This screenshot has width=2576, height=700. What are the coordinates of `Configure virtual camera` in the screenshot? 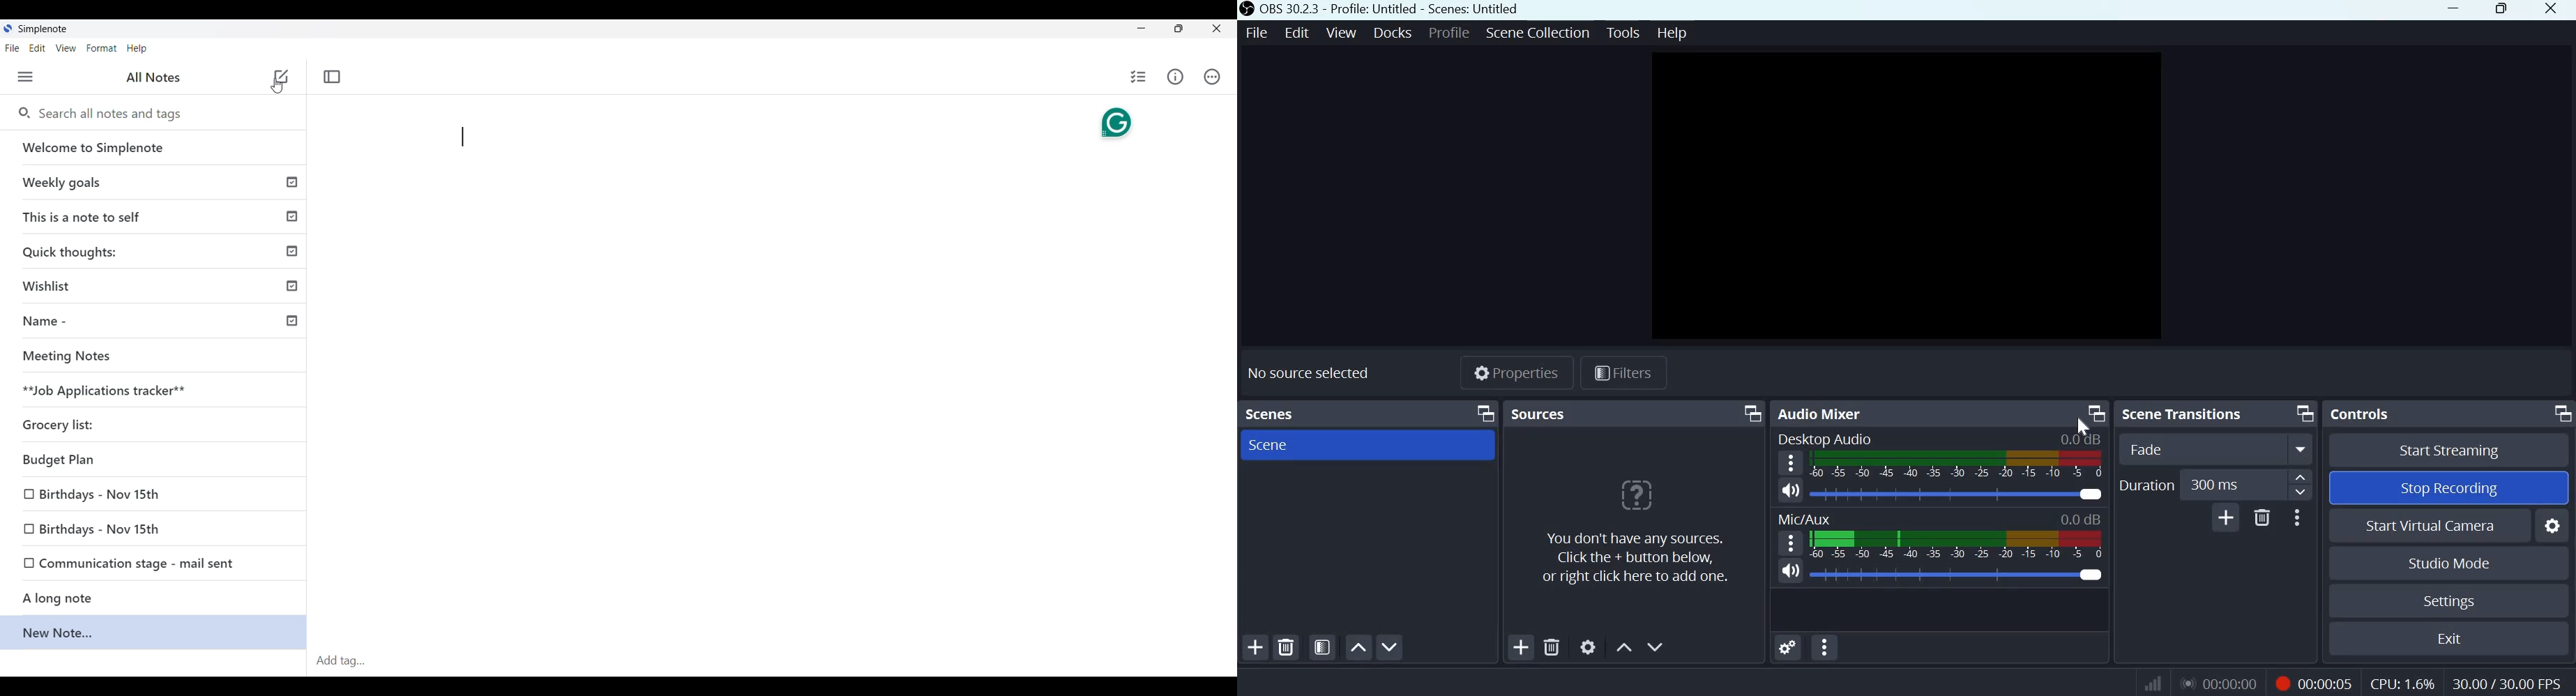 It's located at (2550, 526).